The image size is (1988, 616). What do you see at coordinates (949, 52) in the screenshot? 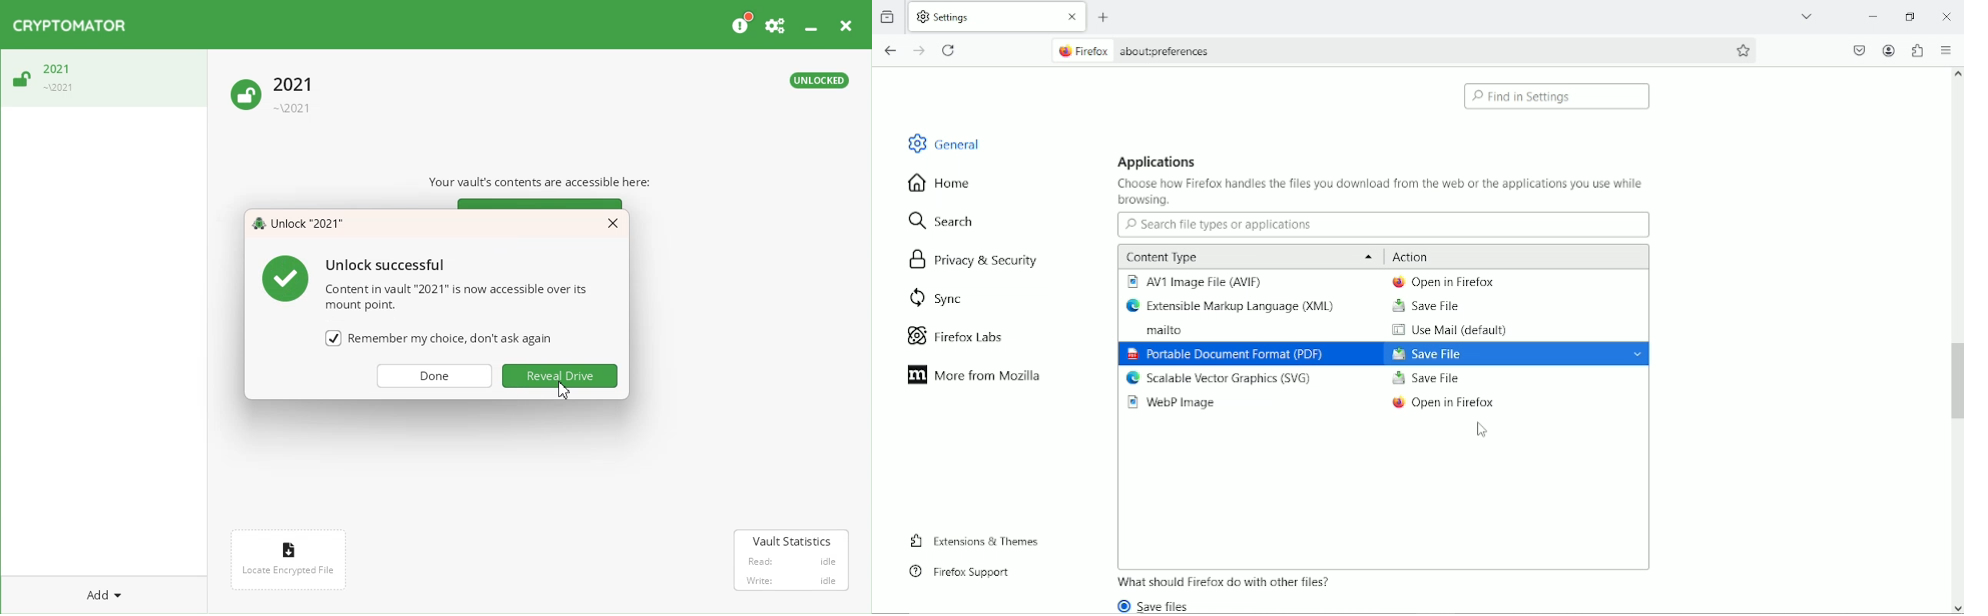
I see `Reload current tab` at bounding box center [949, 52].